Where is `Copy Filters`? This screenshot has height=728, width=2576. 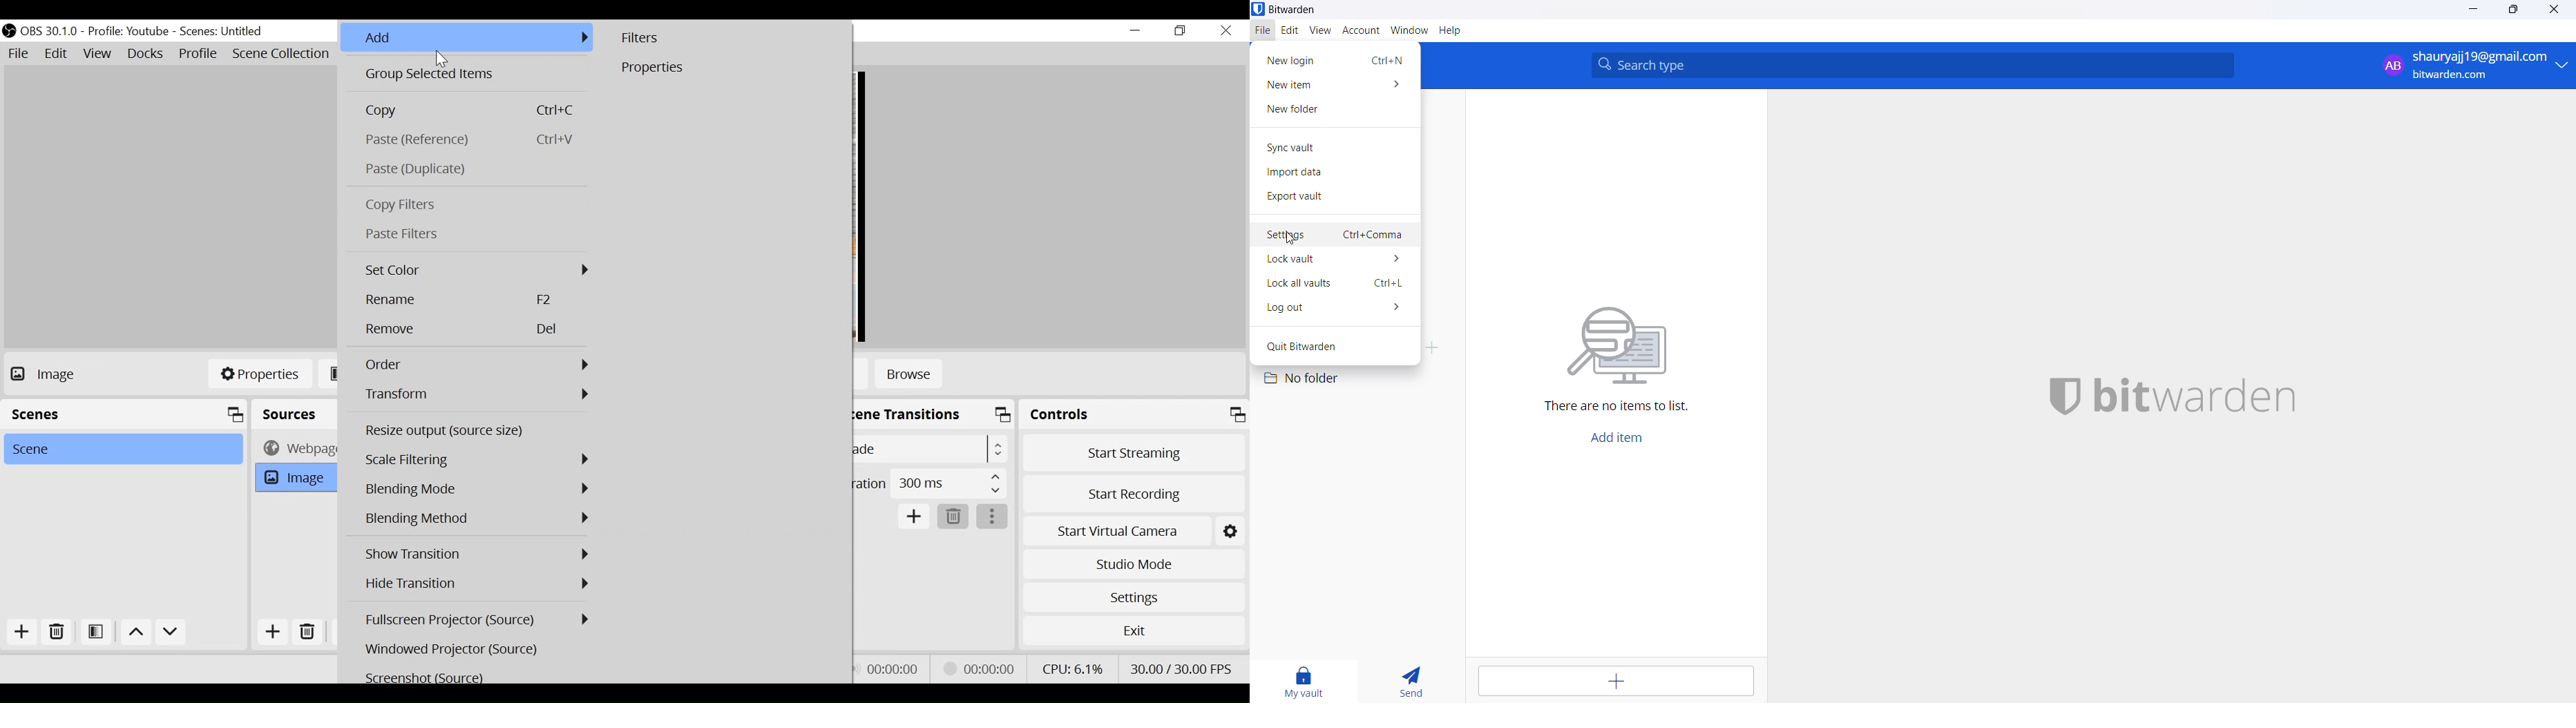 Copy Filters is located at coordinates (468, 206).